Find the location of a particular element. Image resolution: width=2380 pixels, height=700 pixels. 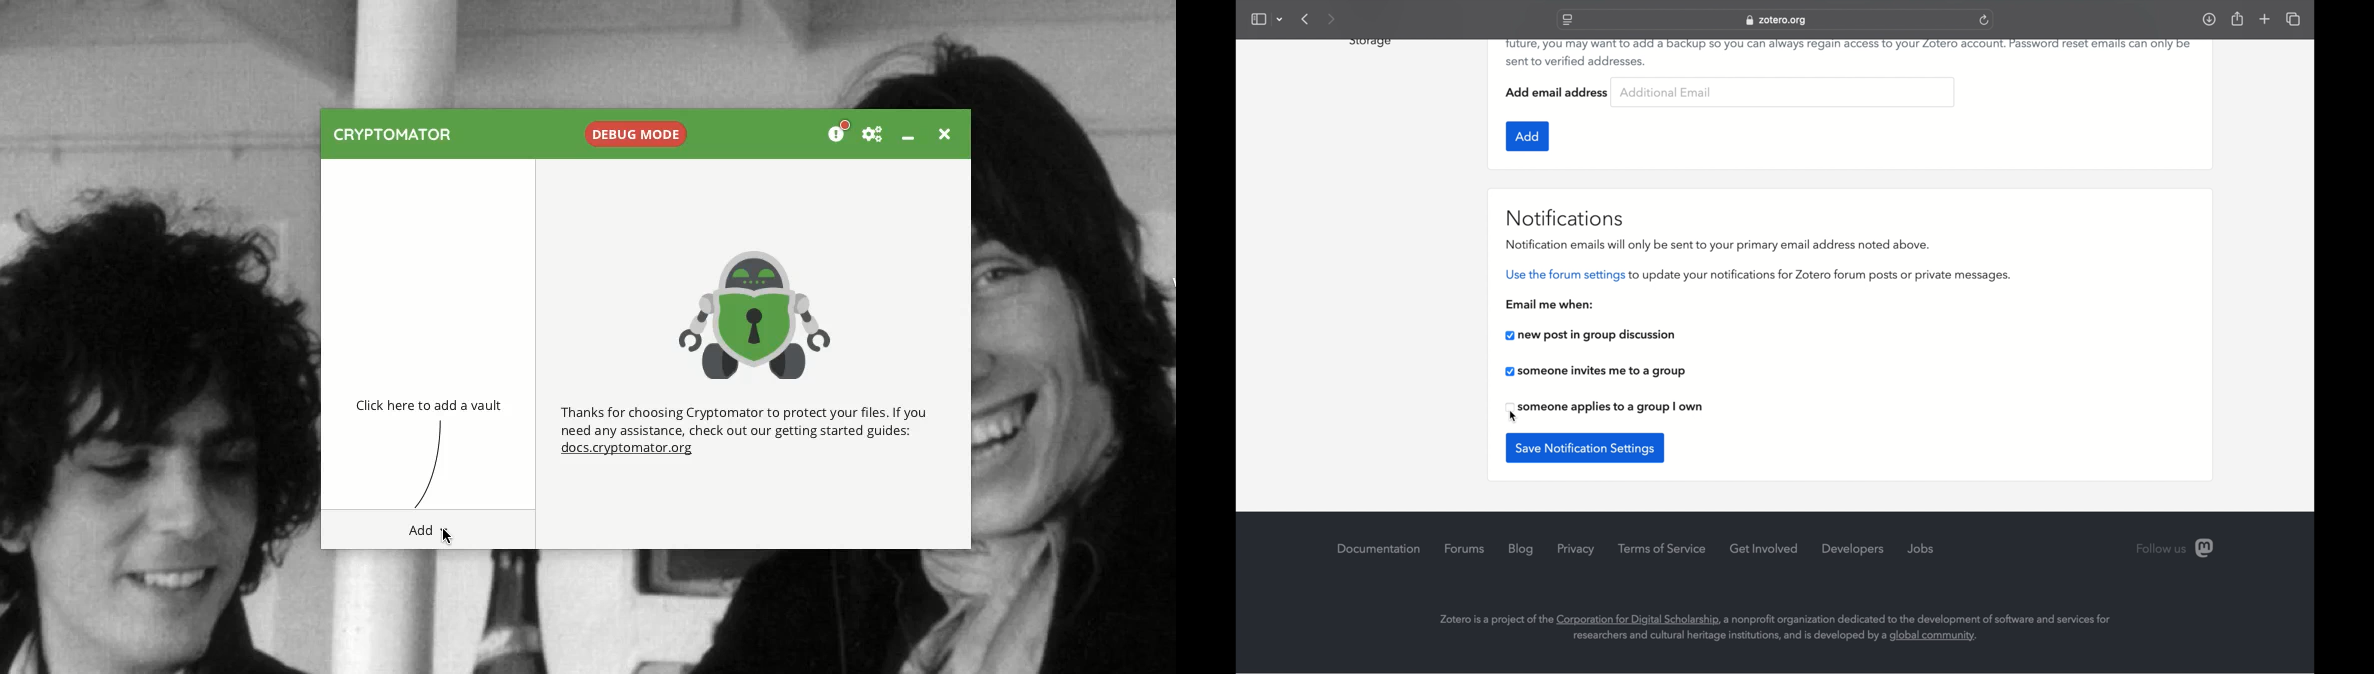

developers is located at coordinates (1854, 549).